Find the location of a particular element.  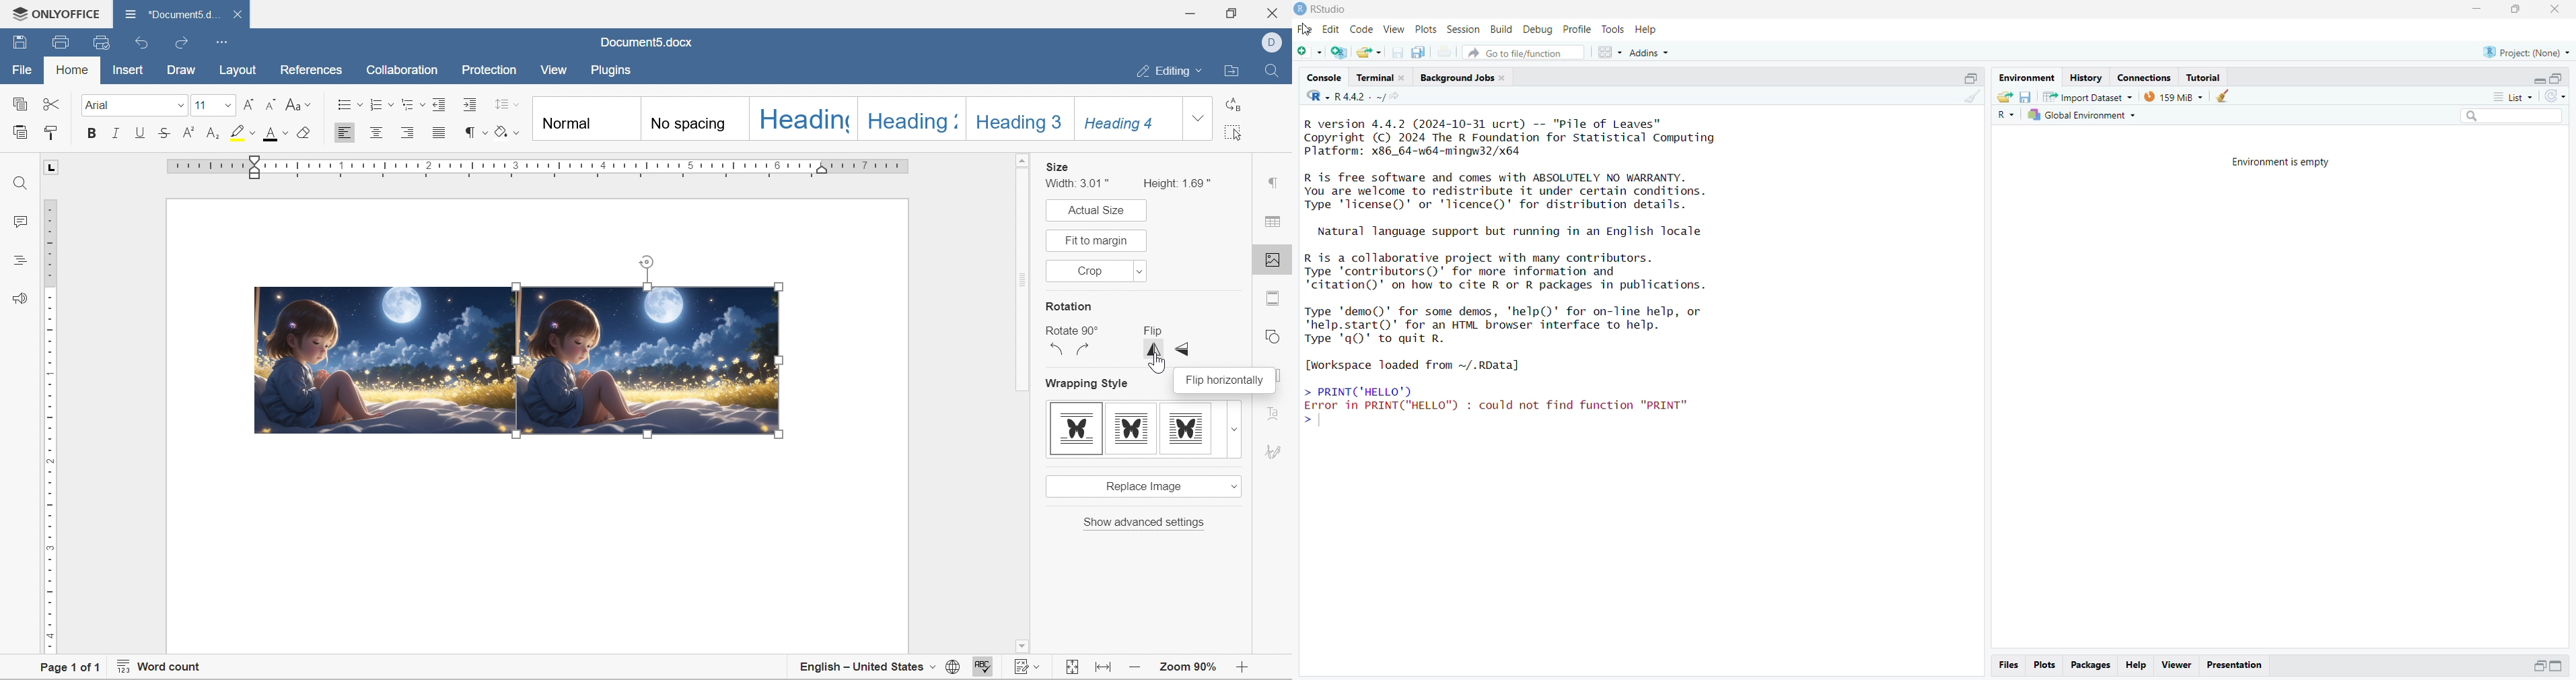

file is located at coordinates (1306, 30).